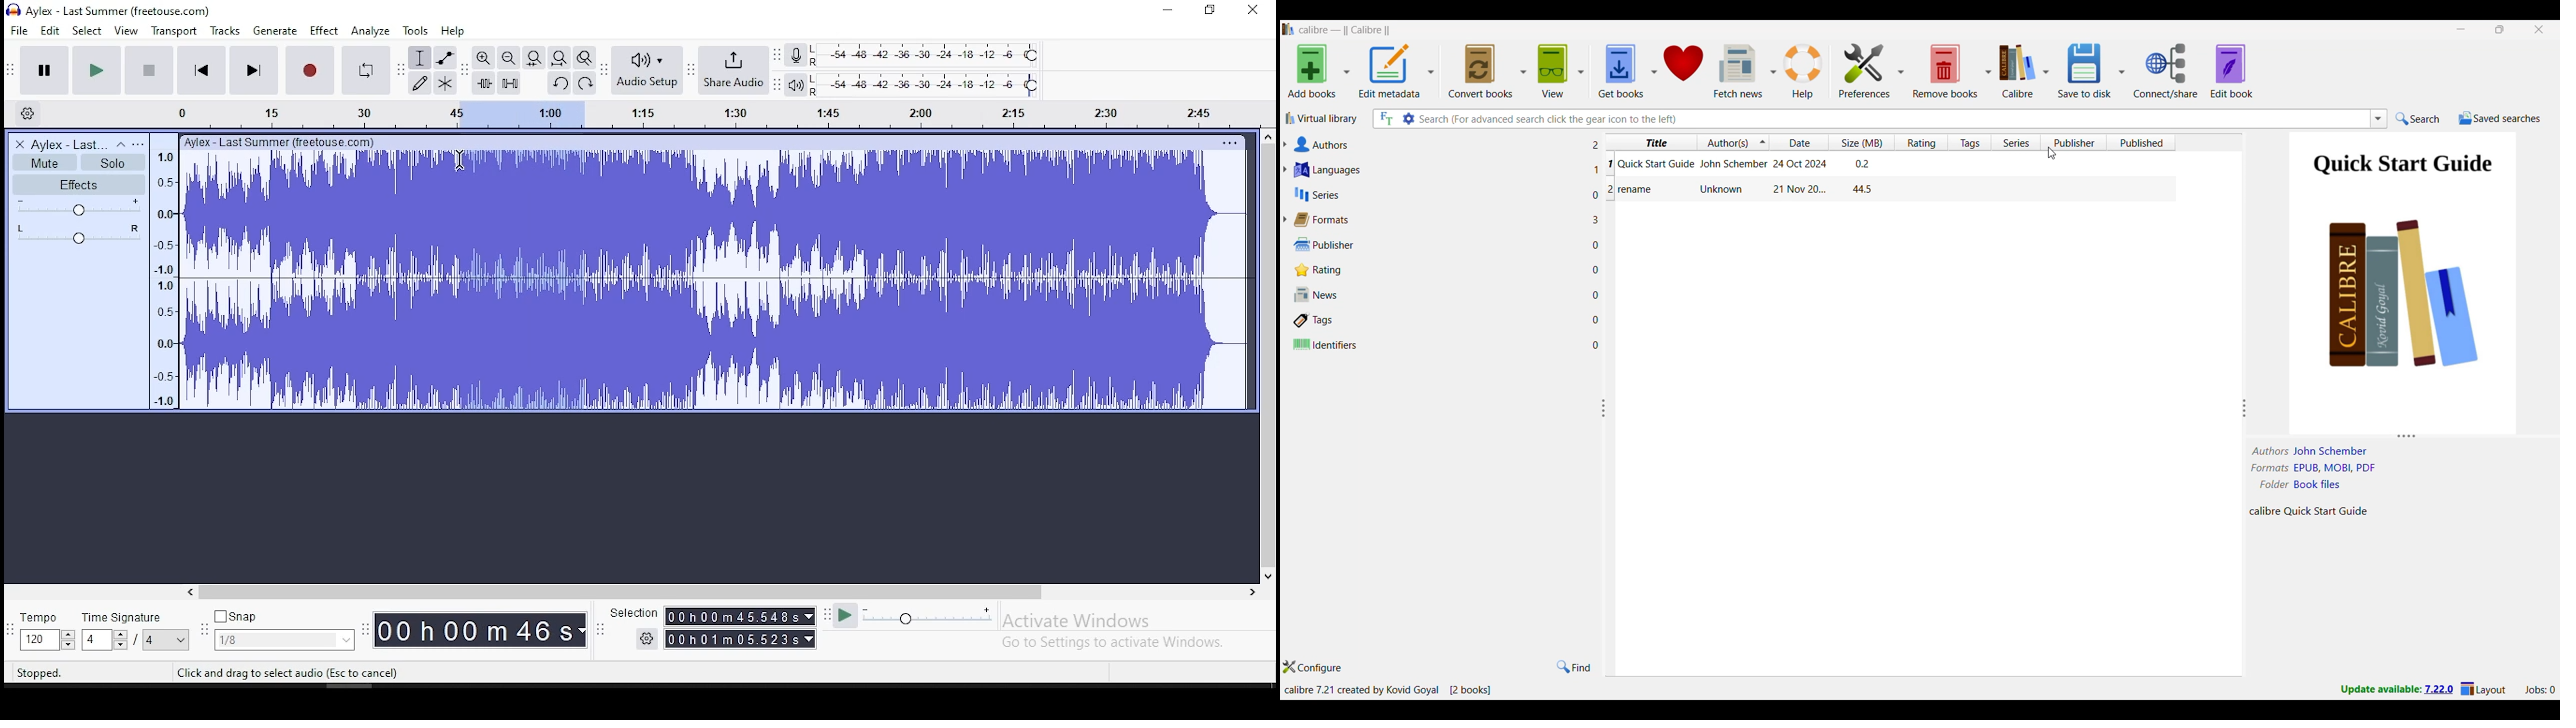  I want to click on icon and file name, so click(110, 10).